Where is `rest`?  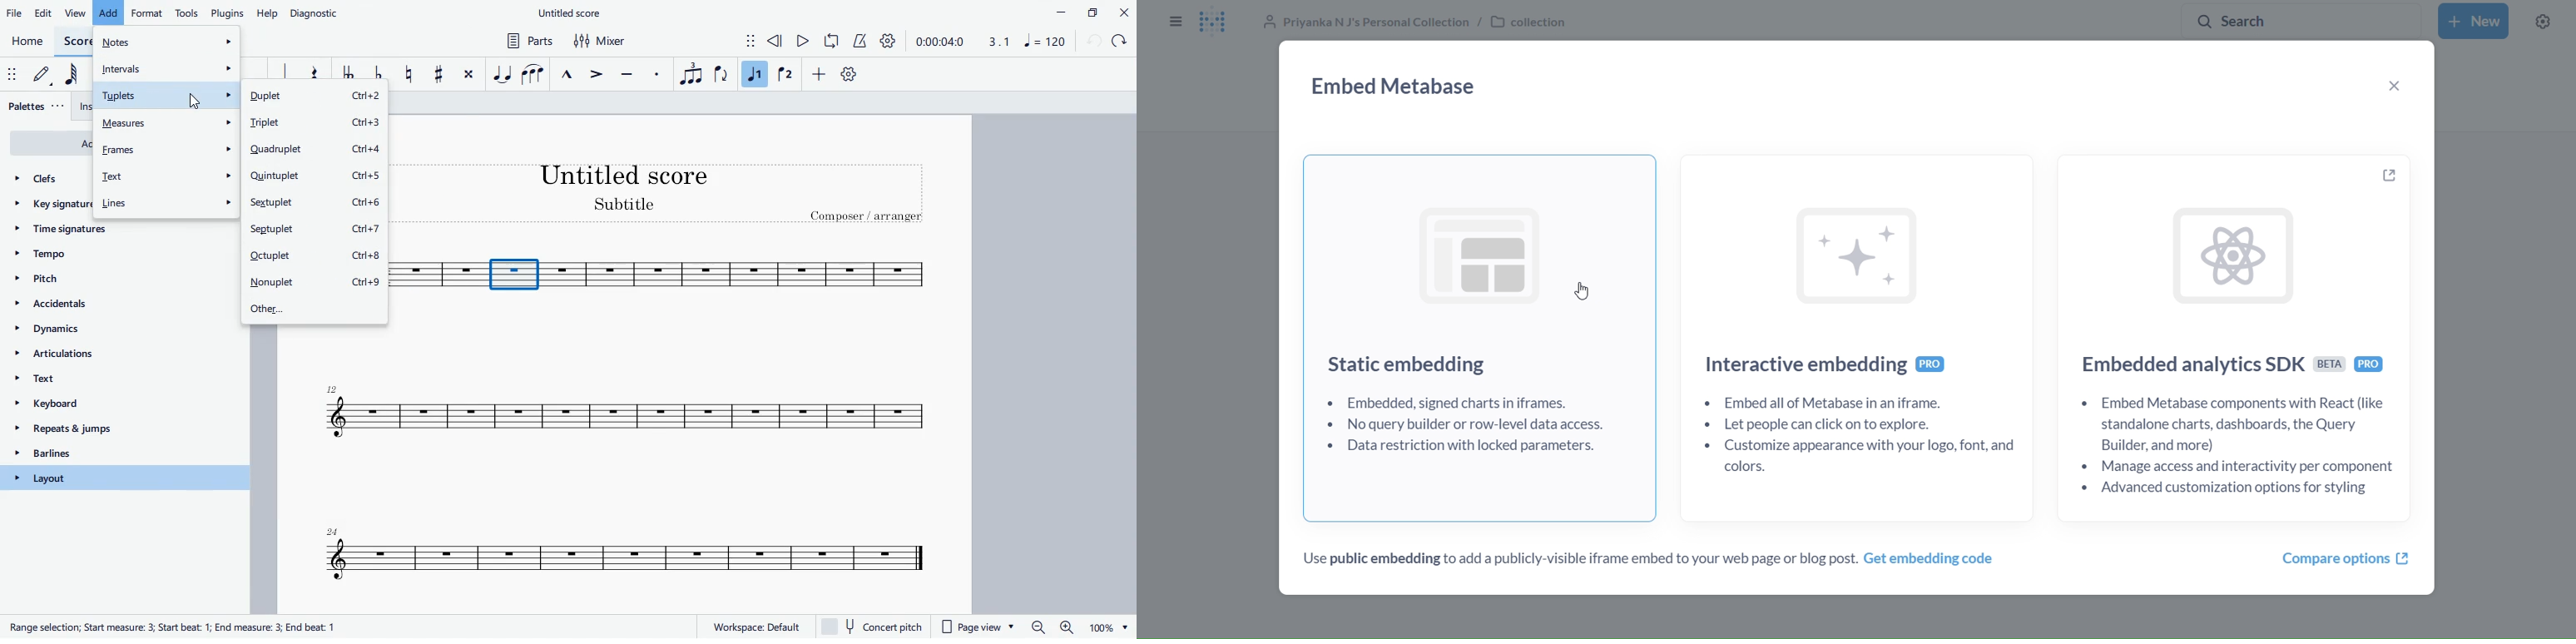
rest is located at coordinates (314, 74).